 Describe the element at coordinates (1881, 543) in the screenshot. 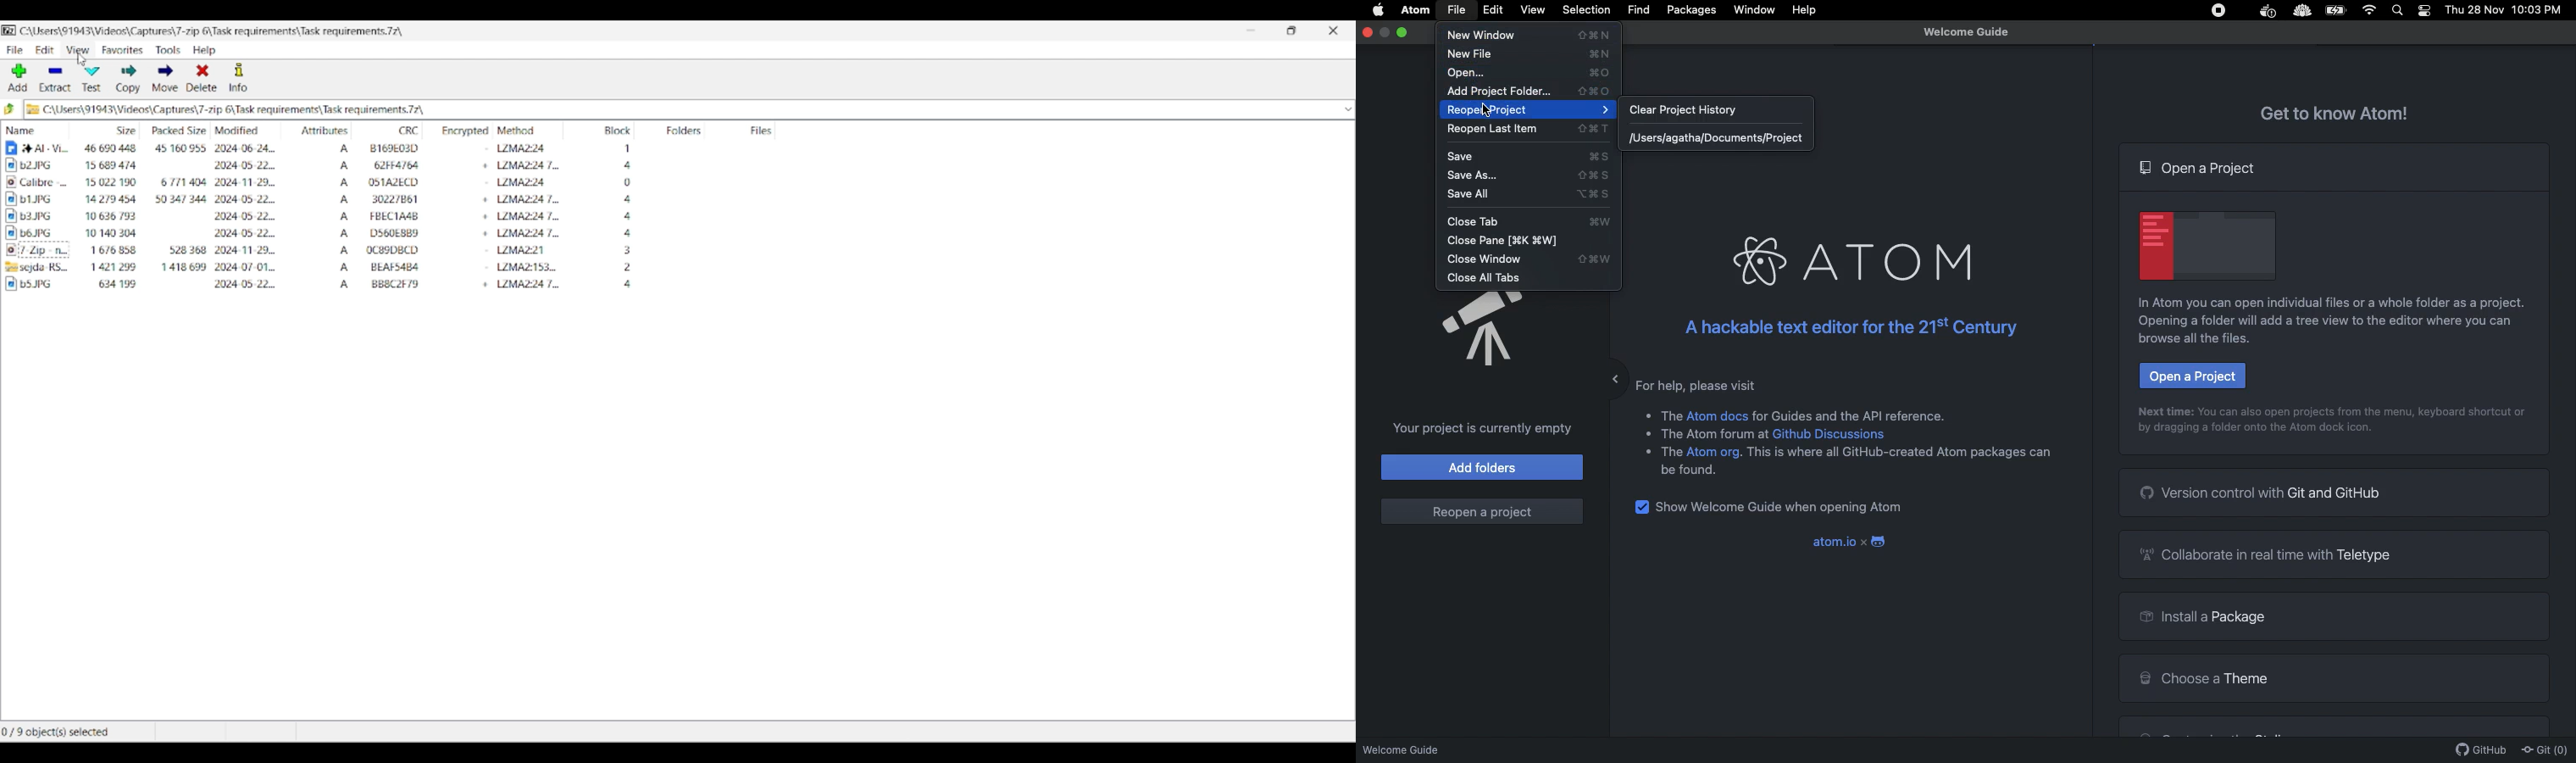

I see `Logo` at that location.